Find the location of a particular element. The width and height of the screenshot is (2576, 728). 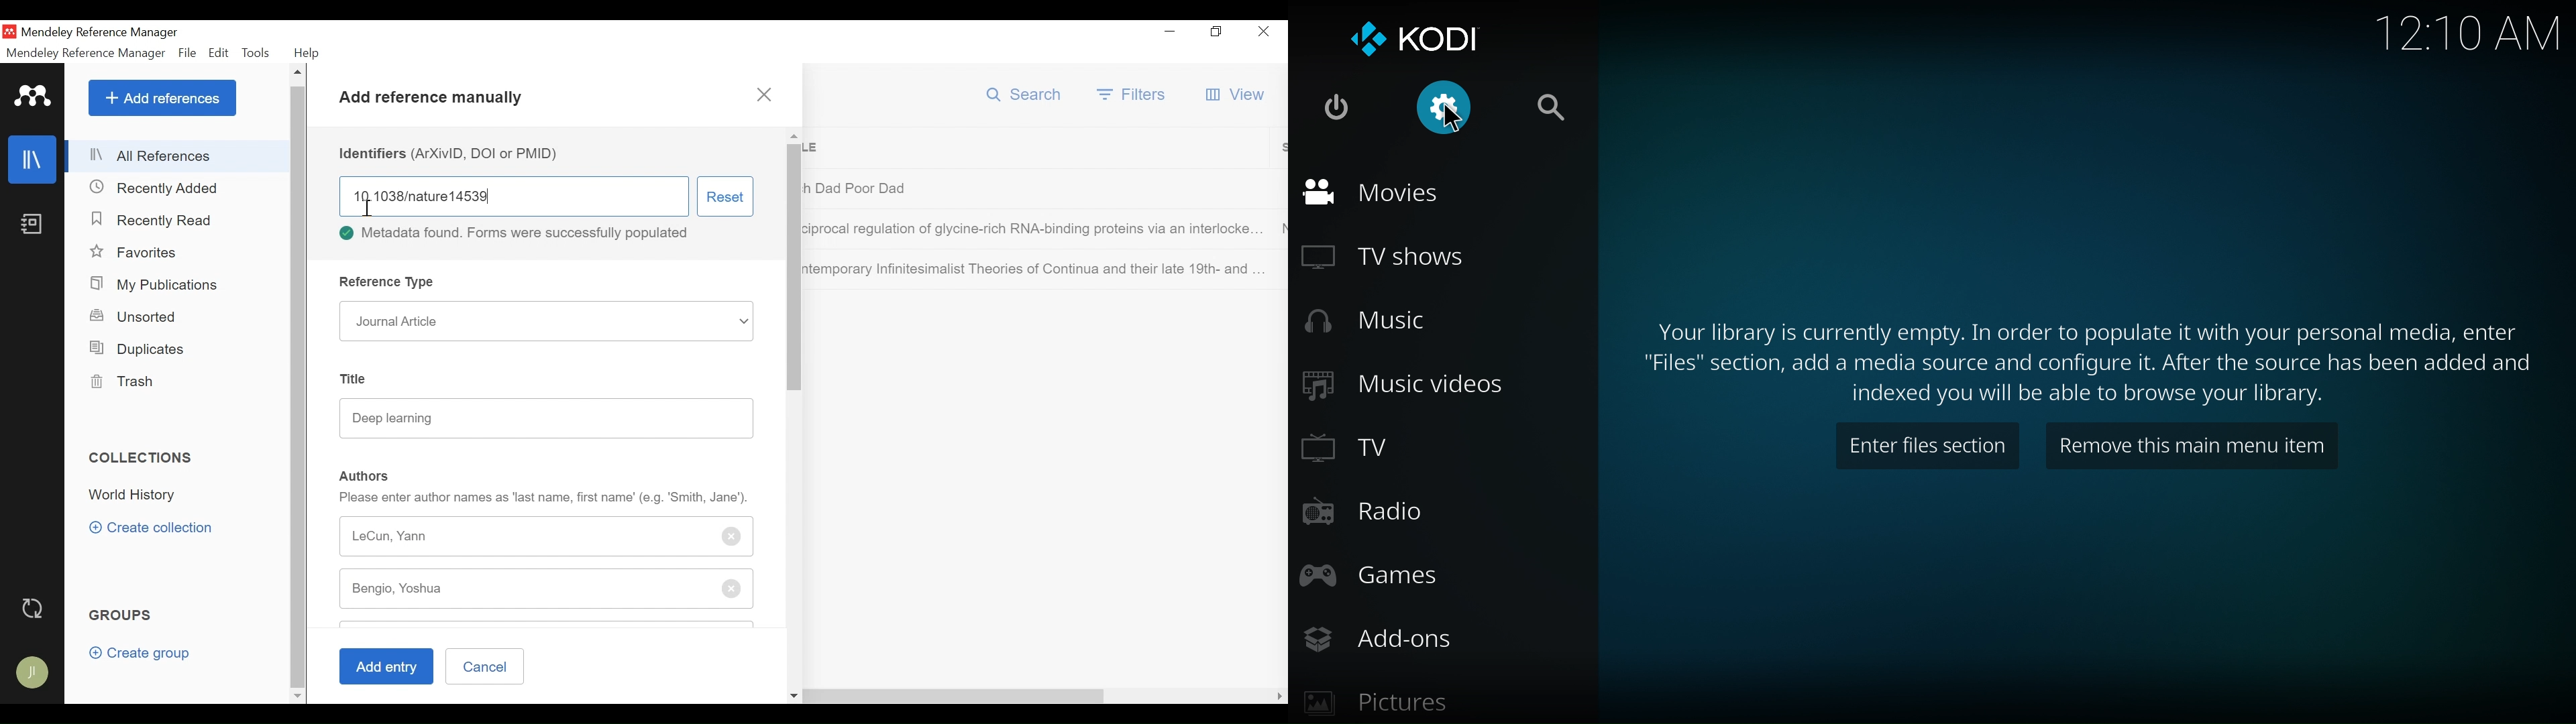

cursor is located at coordinates (1457, 120).